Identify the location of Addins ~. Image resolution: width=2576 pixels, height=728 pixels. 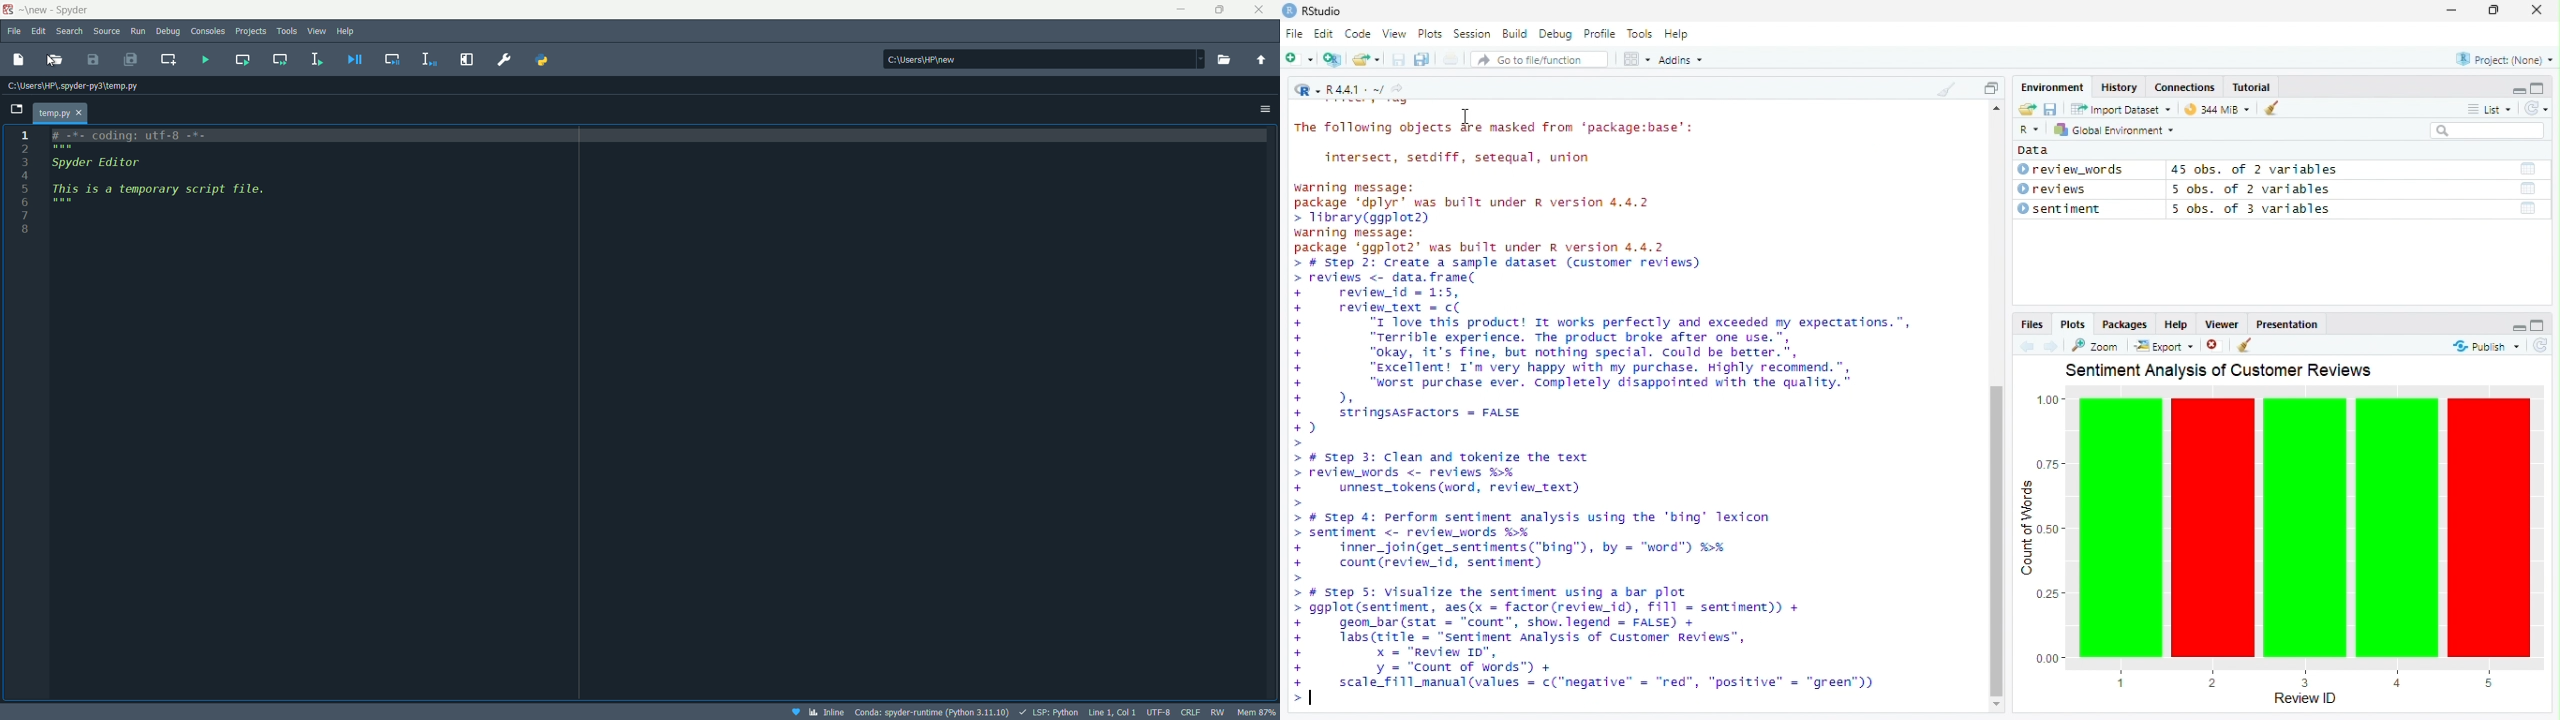
(1680, 59).